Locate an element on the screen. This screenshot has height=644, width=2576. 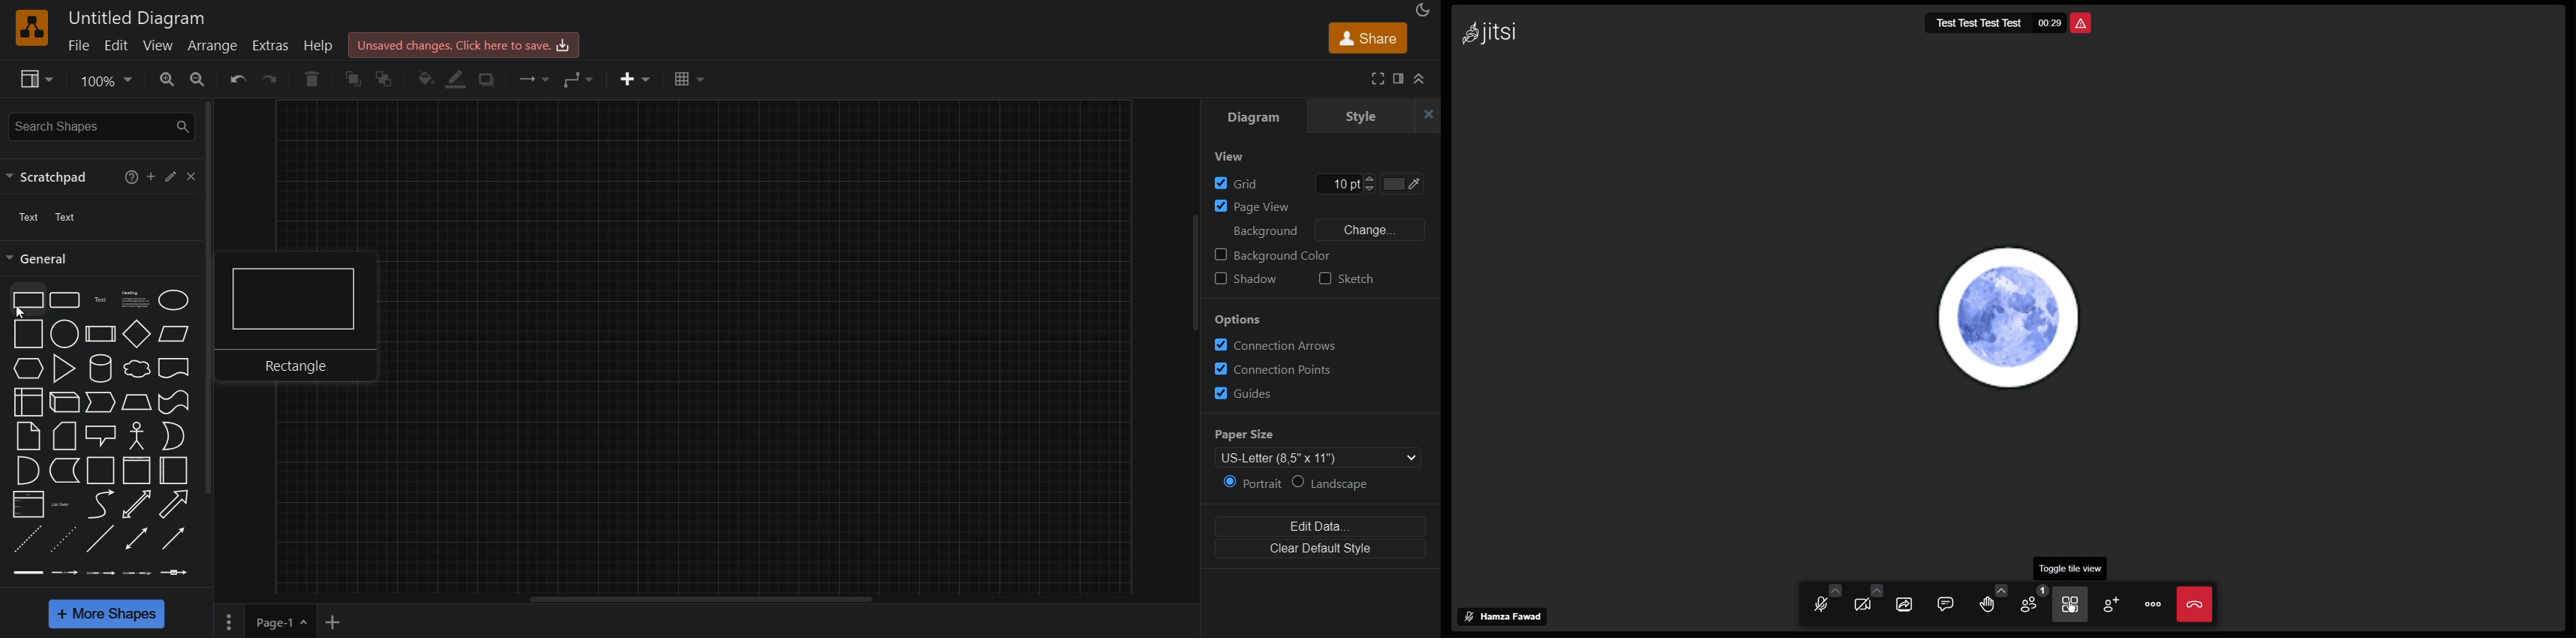
landscape is located at coordinates (1333, 483).